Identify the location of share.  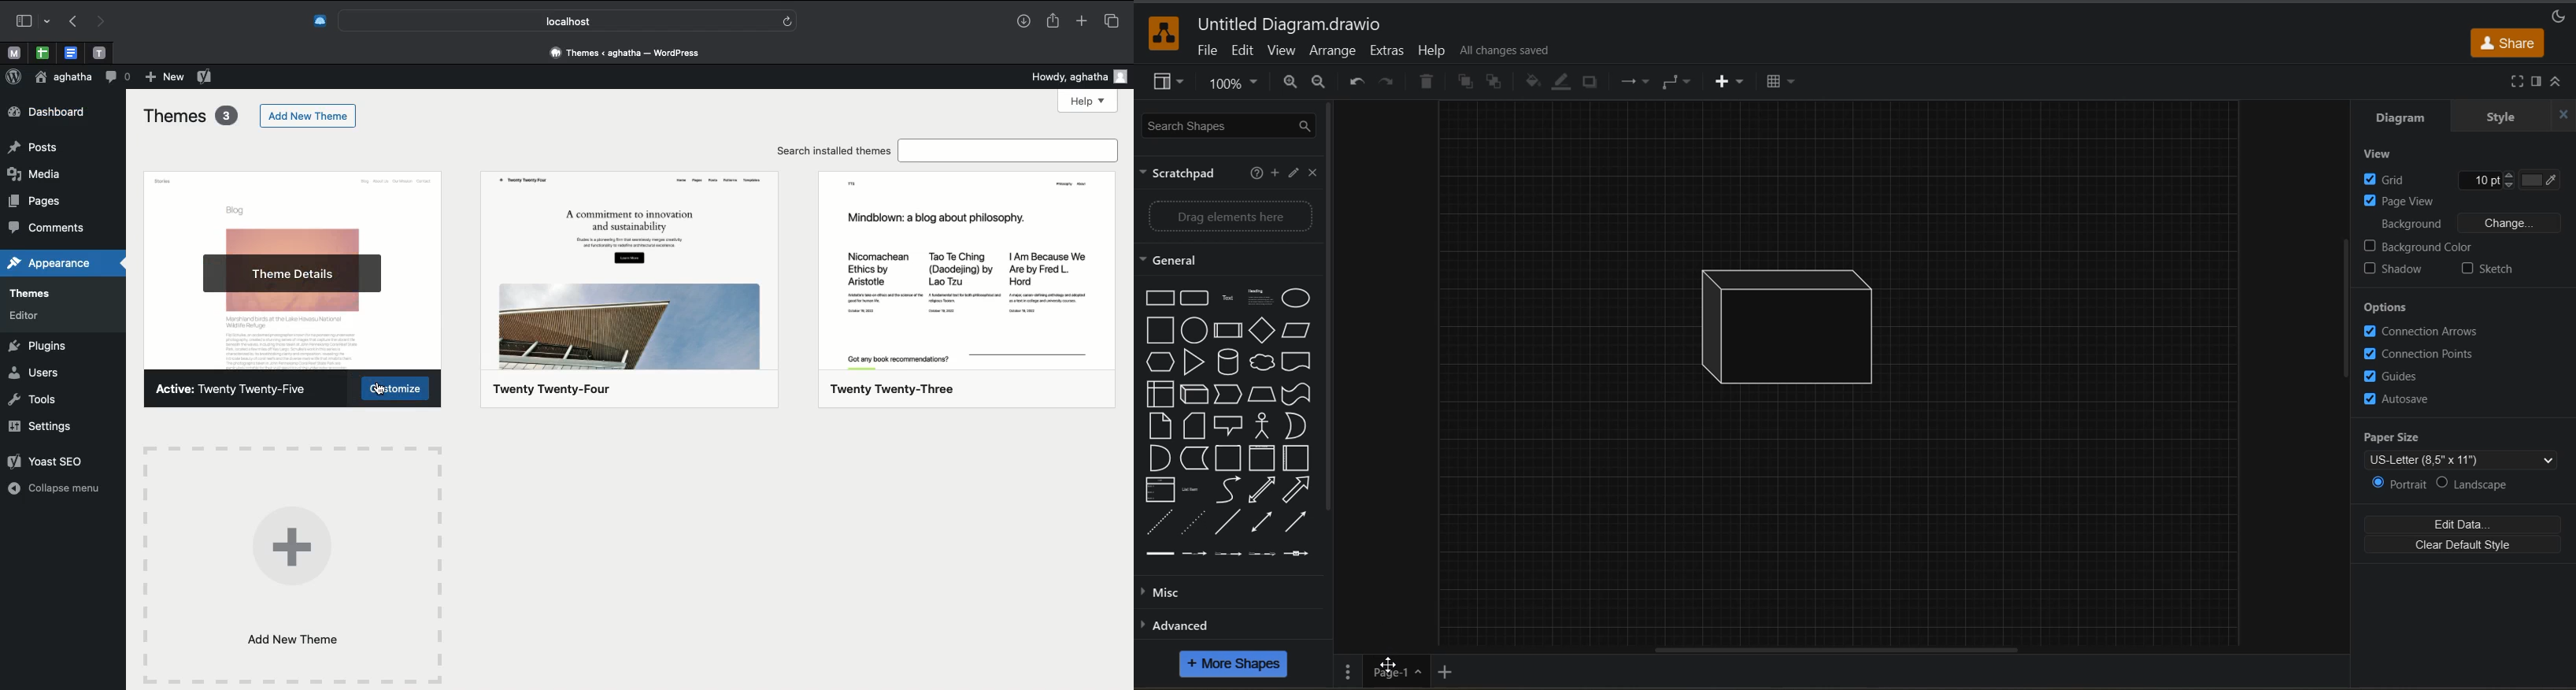
(2508, 44).